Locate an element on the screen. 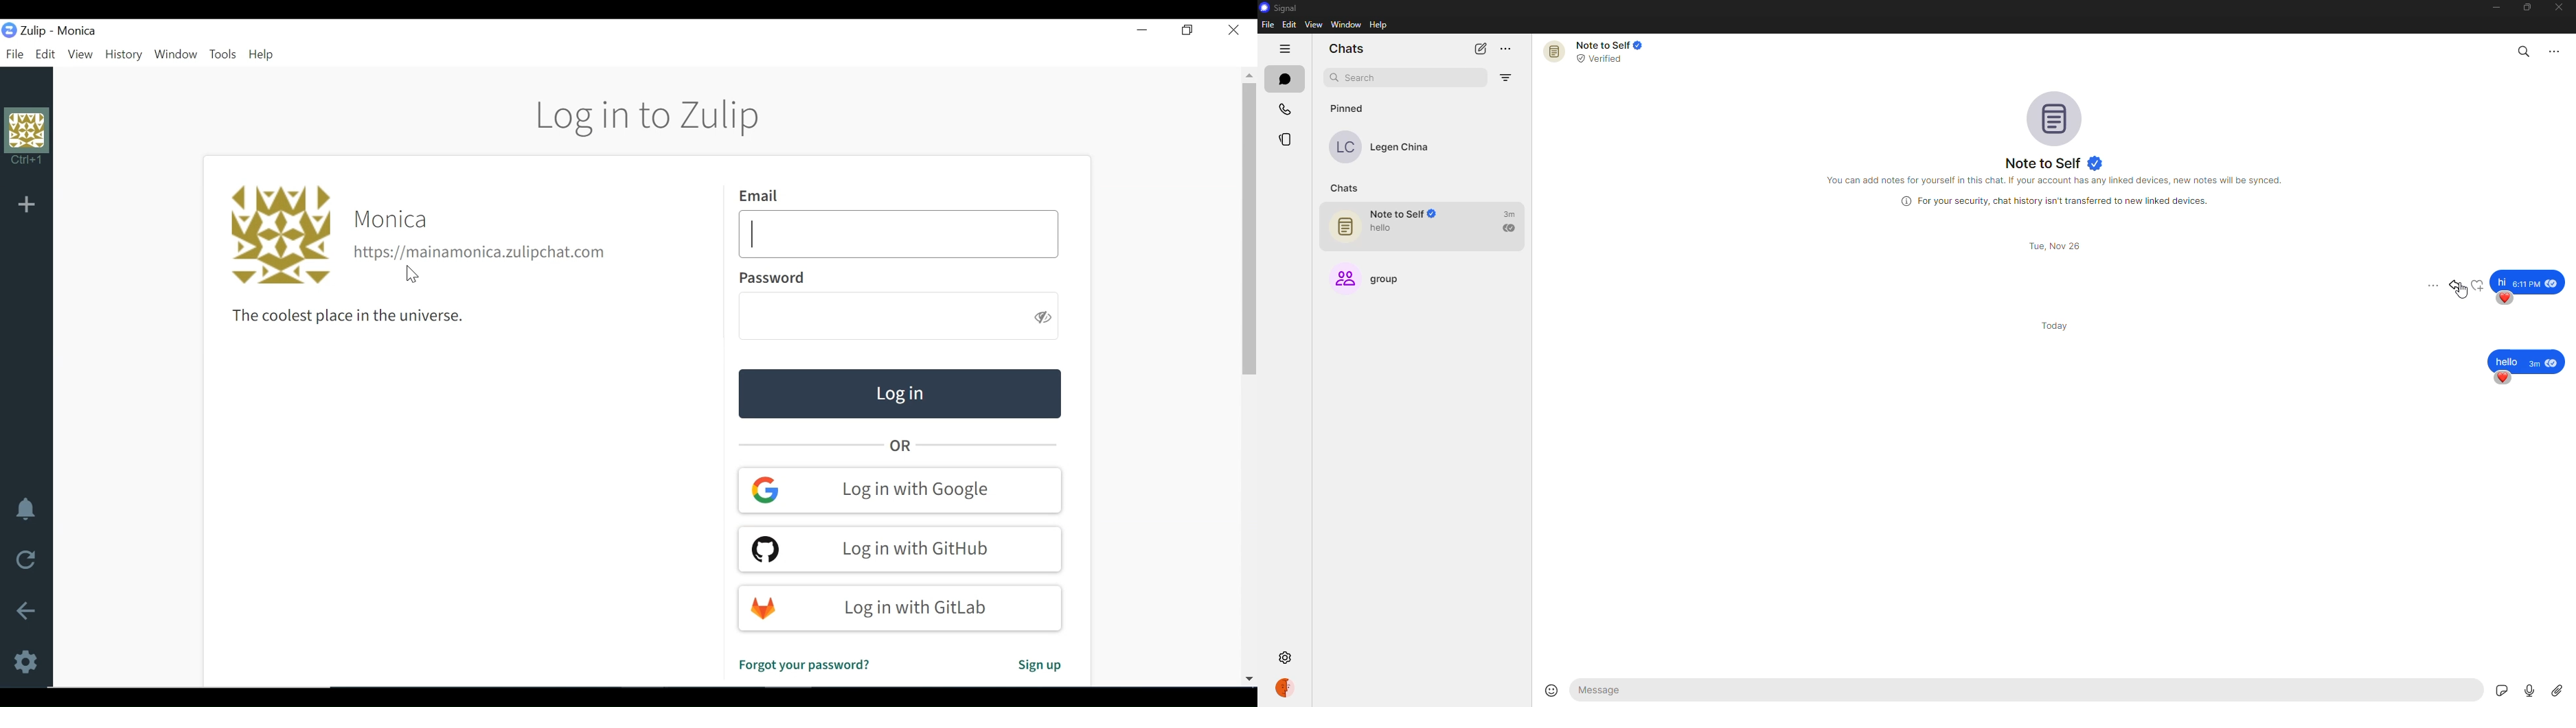 Image resolution: width=2576 pixels, height=728 pixels. Profile is located at coordinates (27, 141).